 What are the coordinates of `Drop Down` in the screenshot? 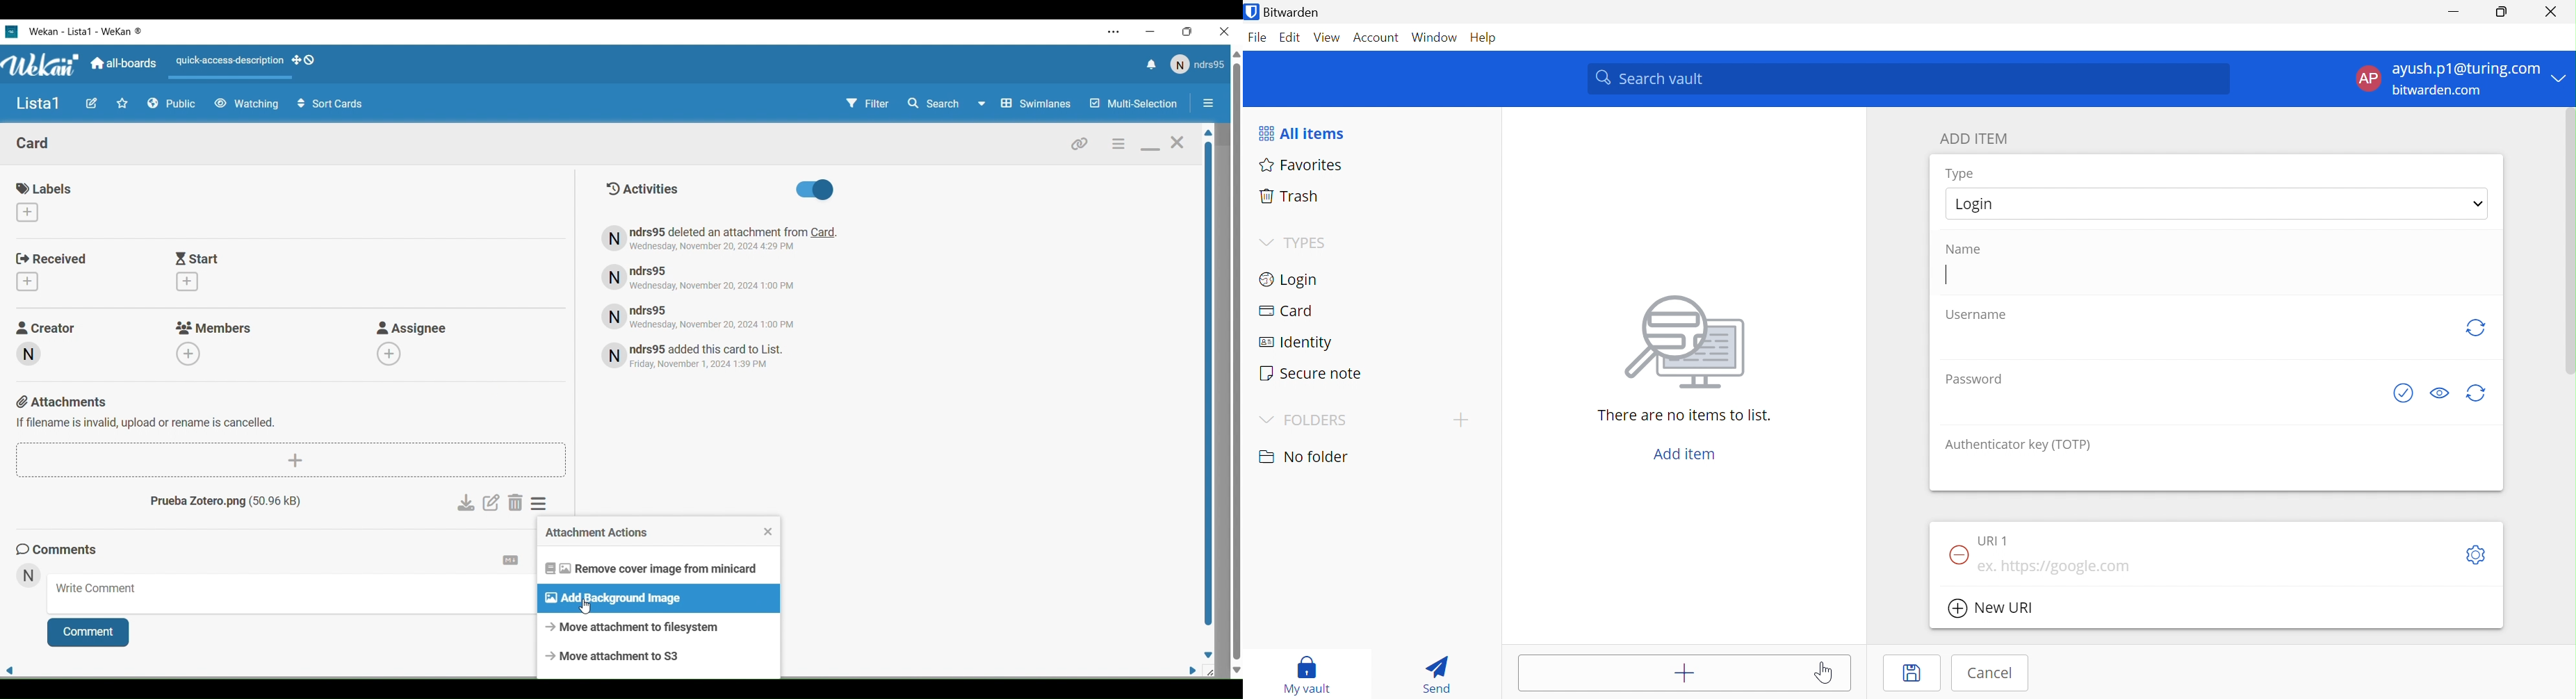 It's located at (2480, 204).